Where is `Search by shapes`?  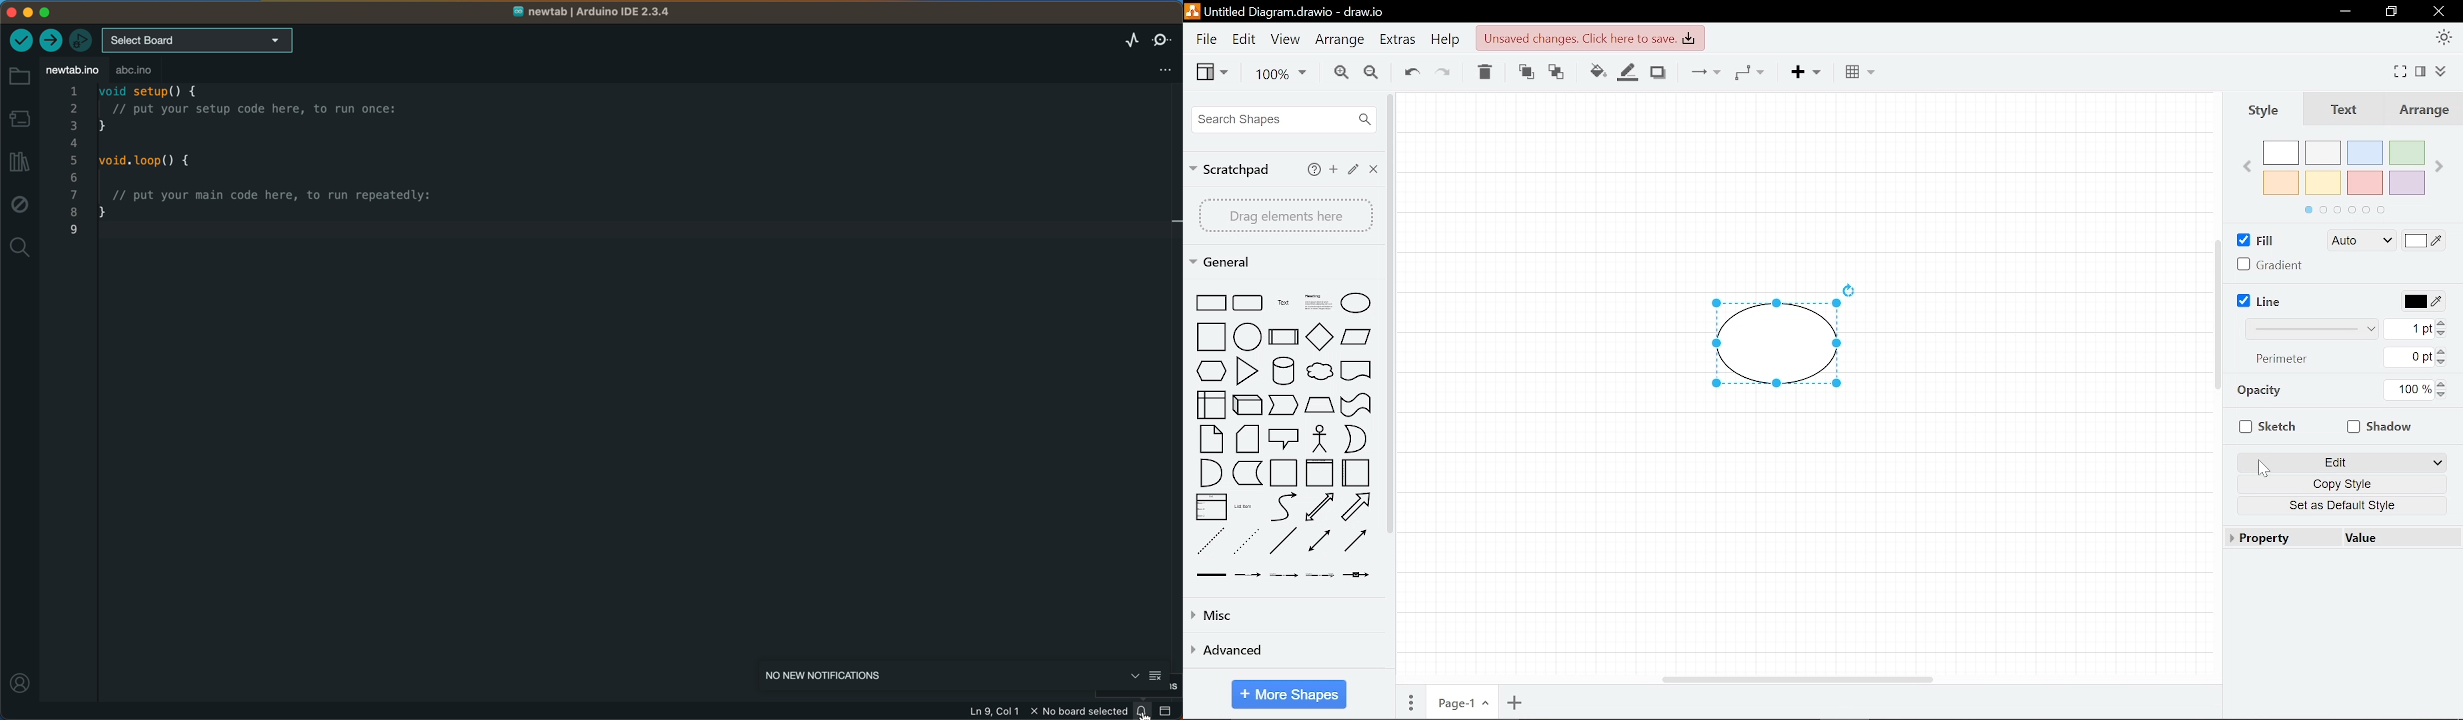
Search by shapes is located at coordinates (1283, 119).